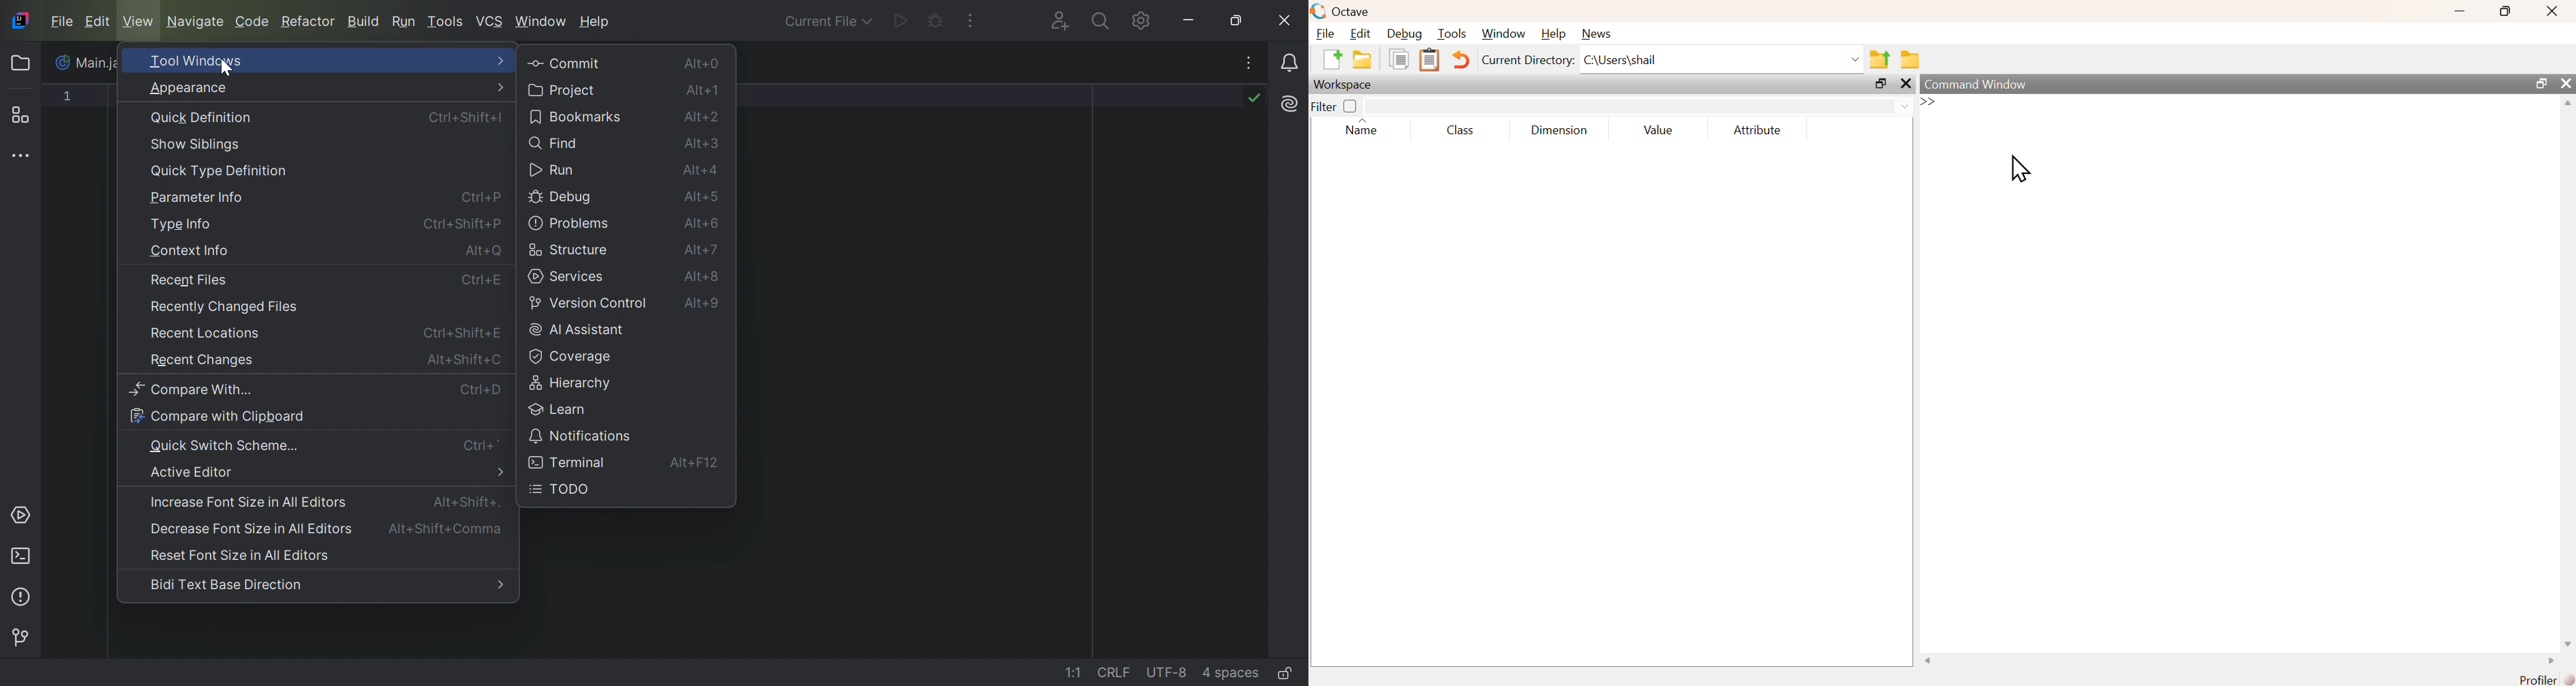  I want to click on help, so click(1553, 34).